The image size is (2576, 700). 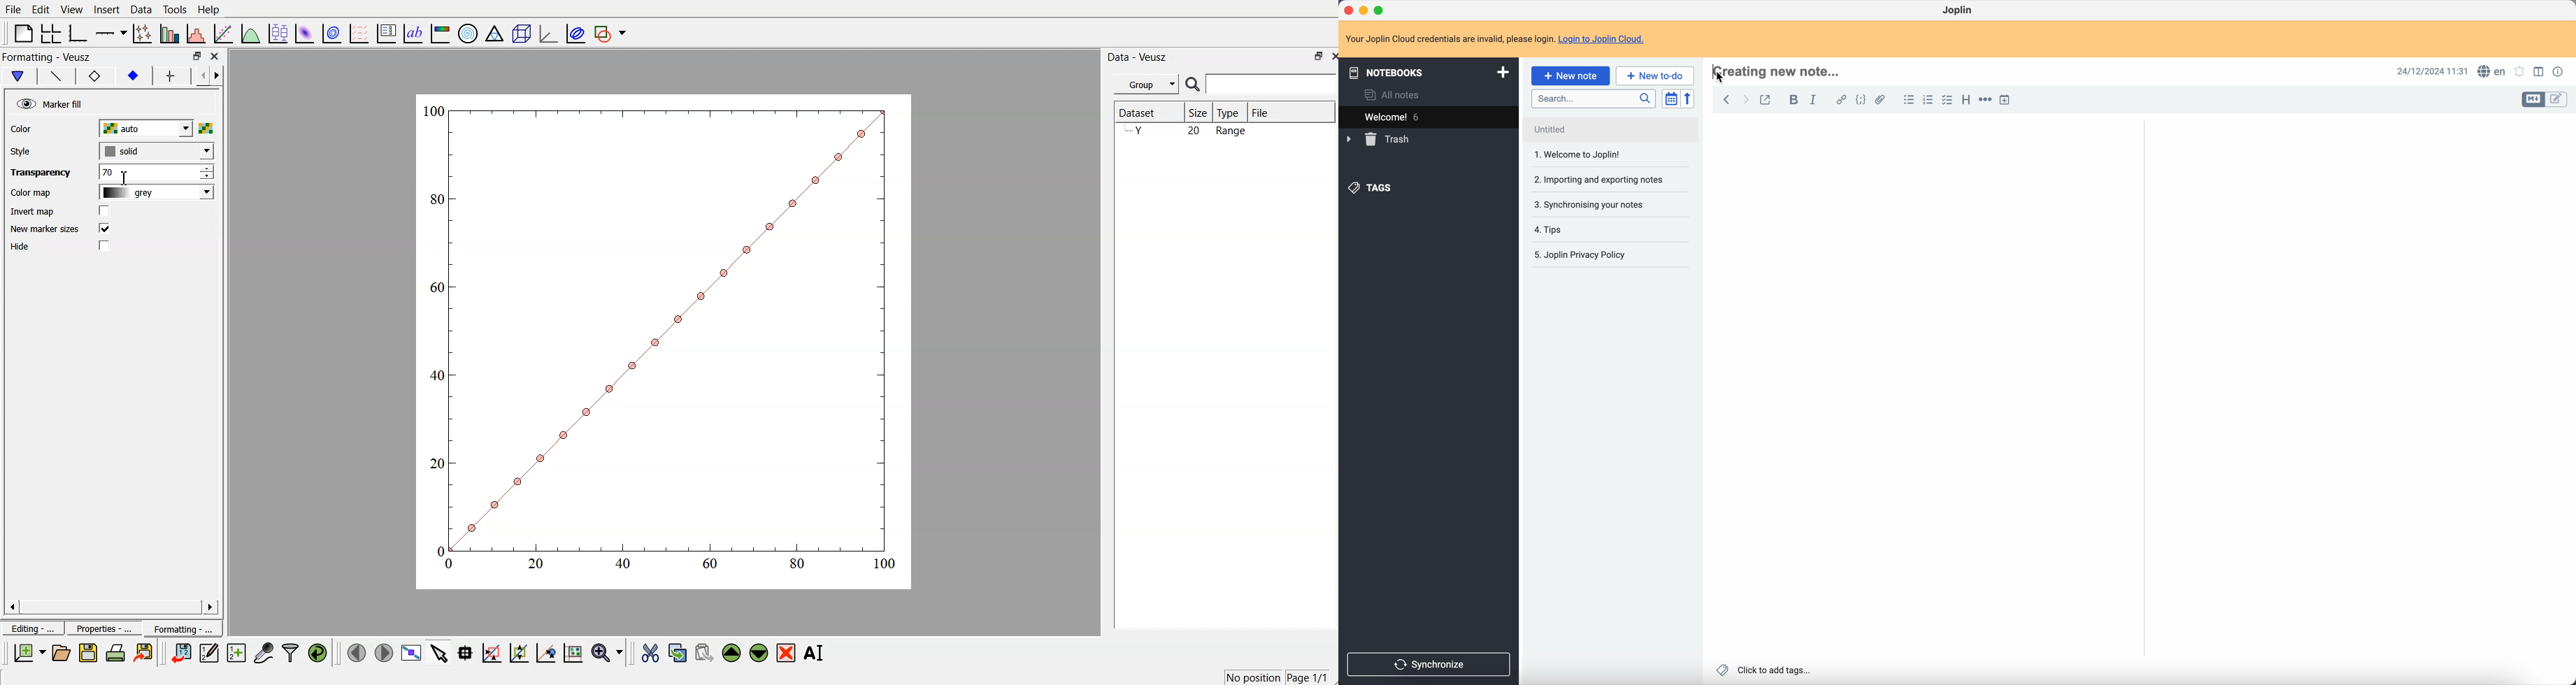 What do you see at coordinates (1861, 100) in the screenshot?
I see `code` at bounding box center [1861, 100].